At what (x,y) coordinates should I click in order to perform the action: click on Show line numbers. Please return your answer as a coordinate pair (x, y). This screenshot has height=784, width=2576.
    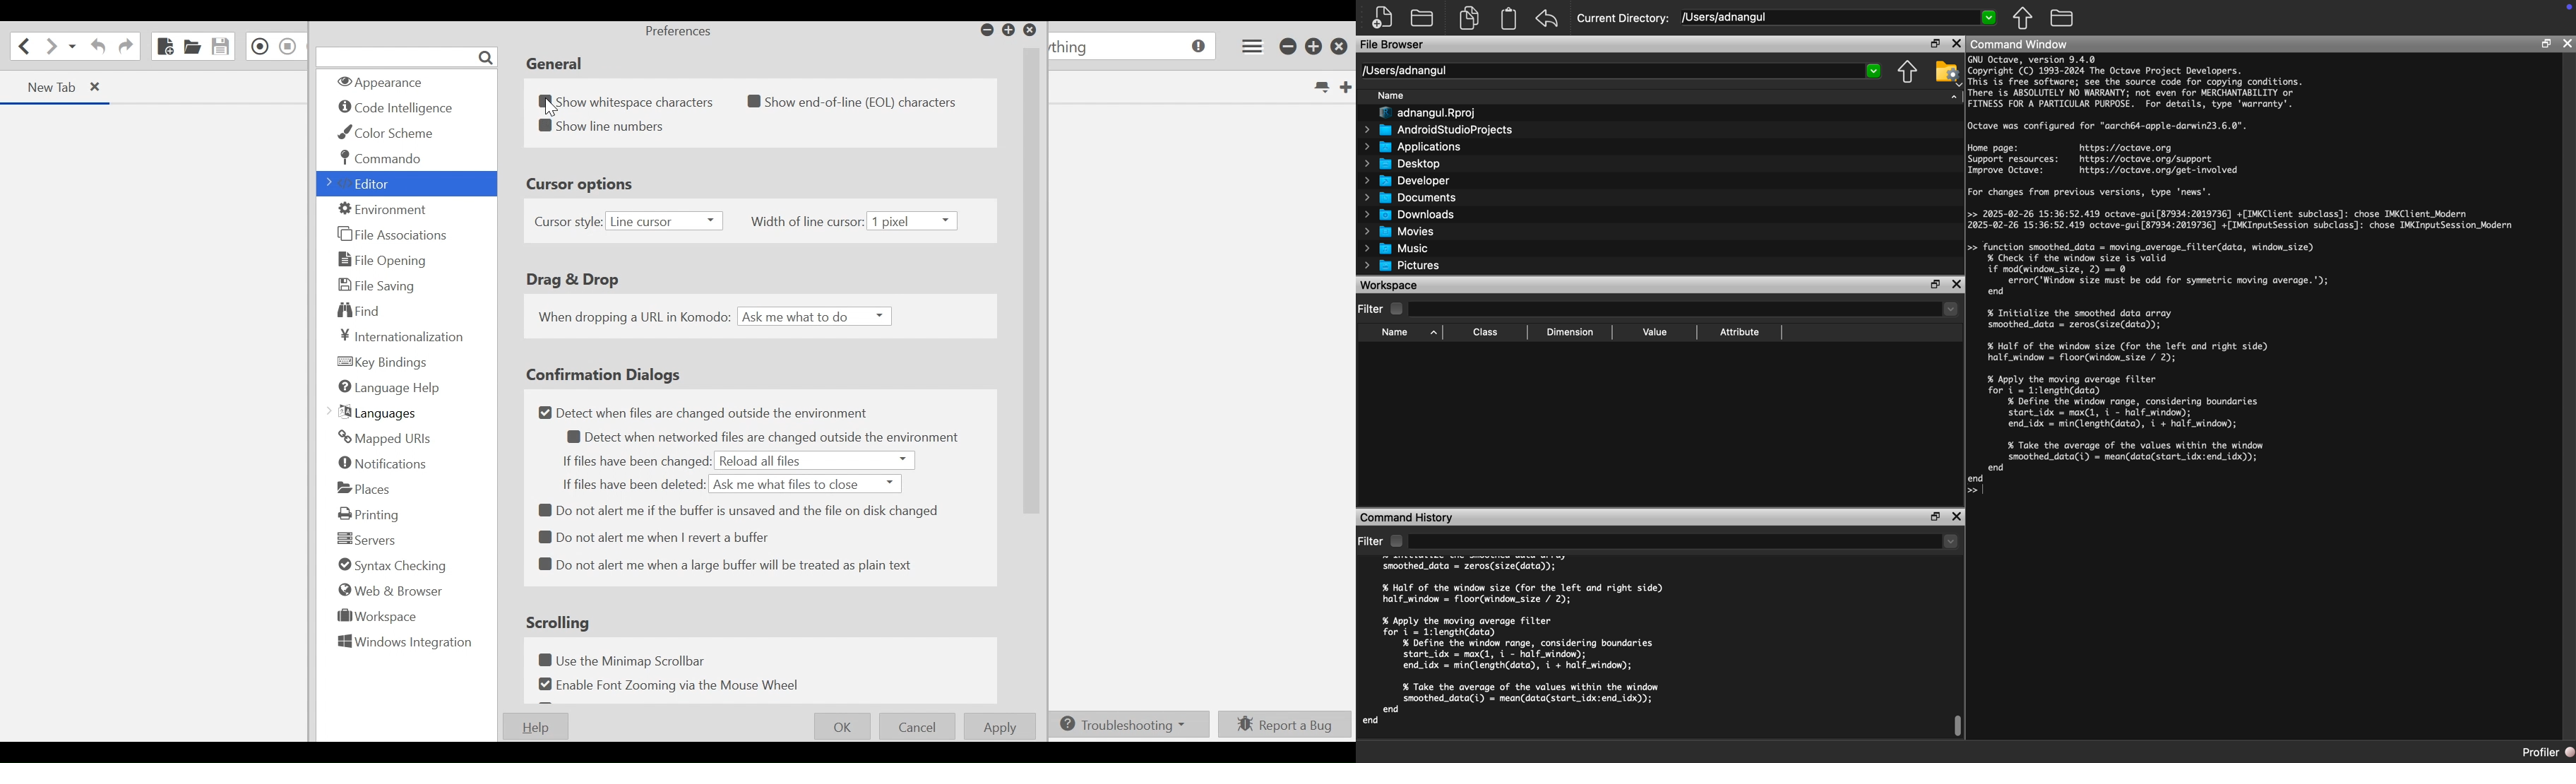
    Looking at the image, I should click on (633, 127).